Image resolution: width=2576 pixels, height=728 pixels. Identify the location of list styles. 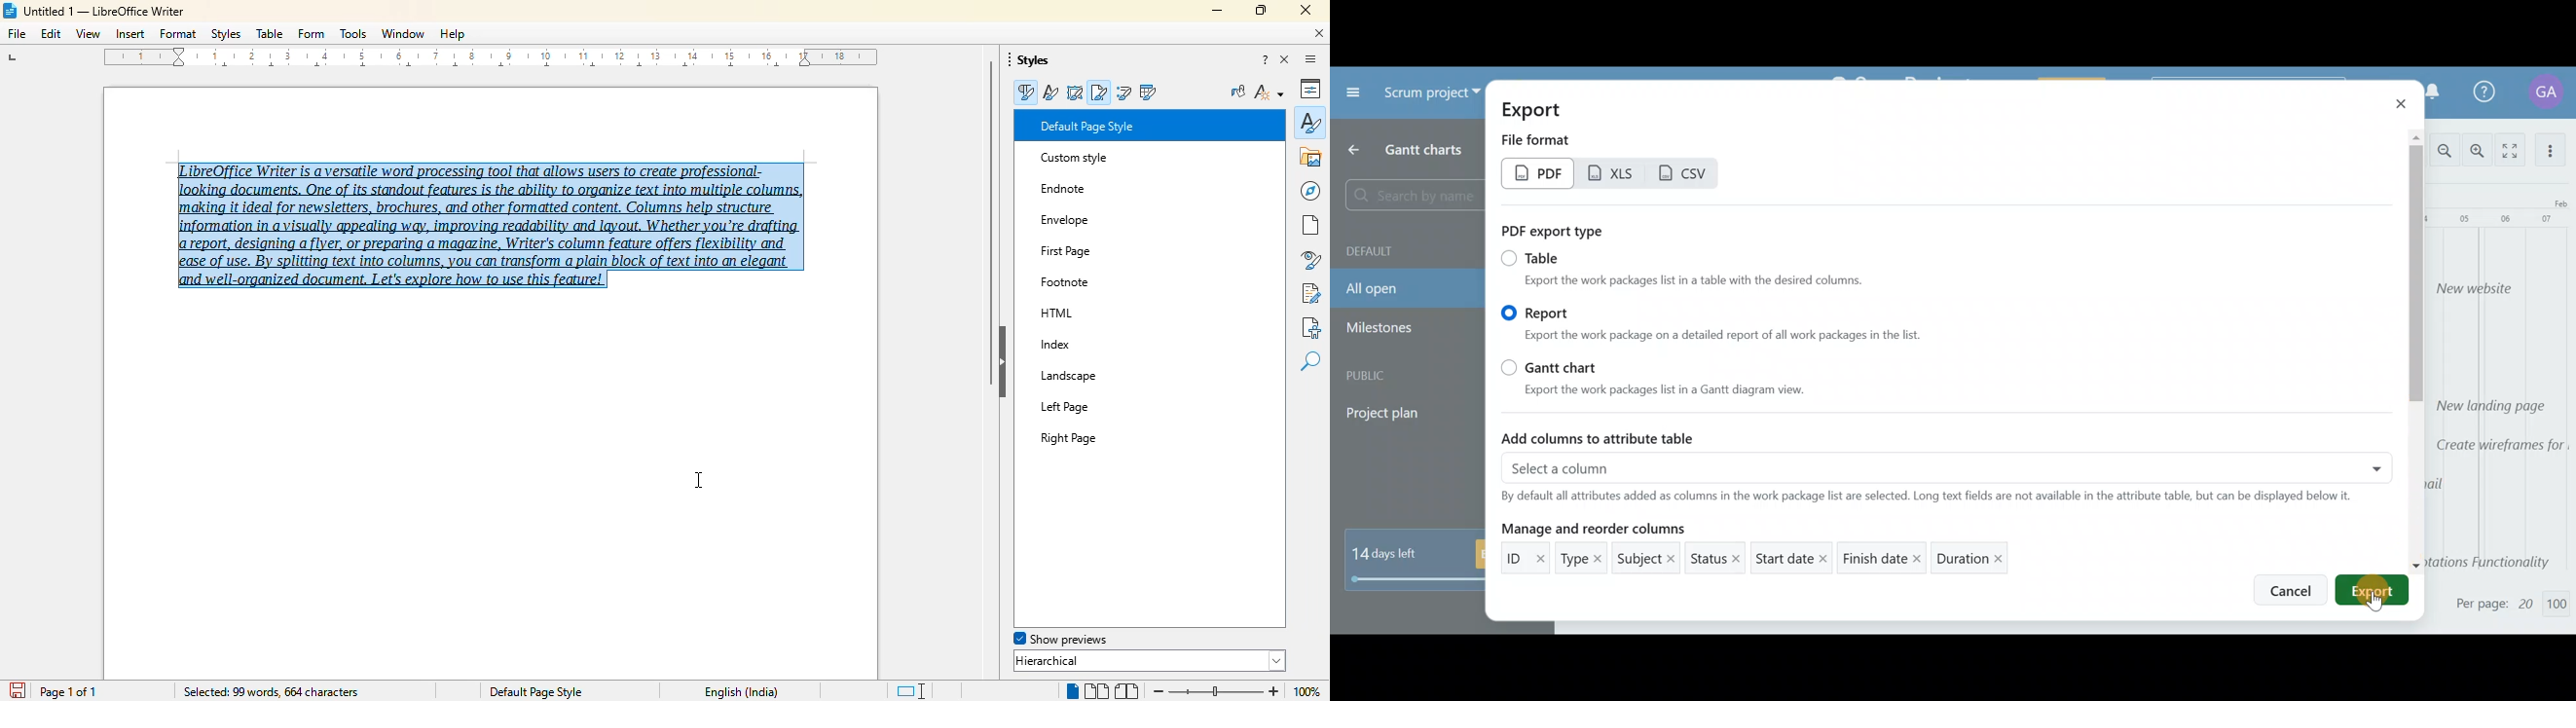
(1124, 92).